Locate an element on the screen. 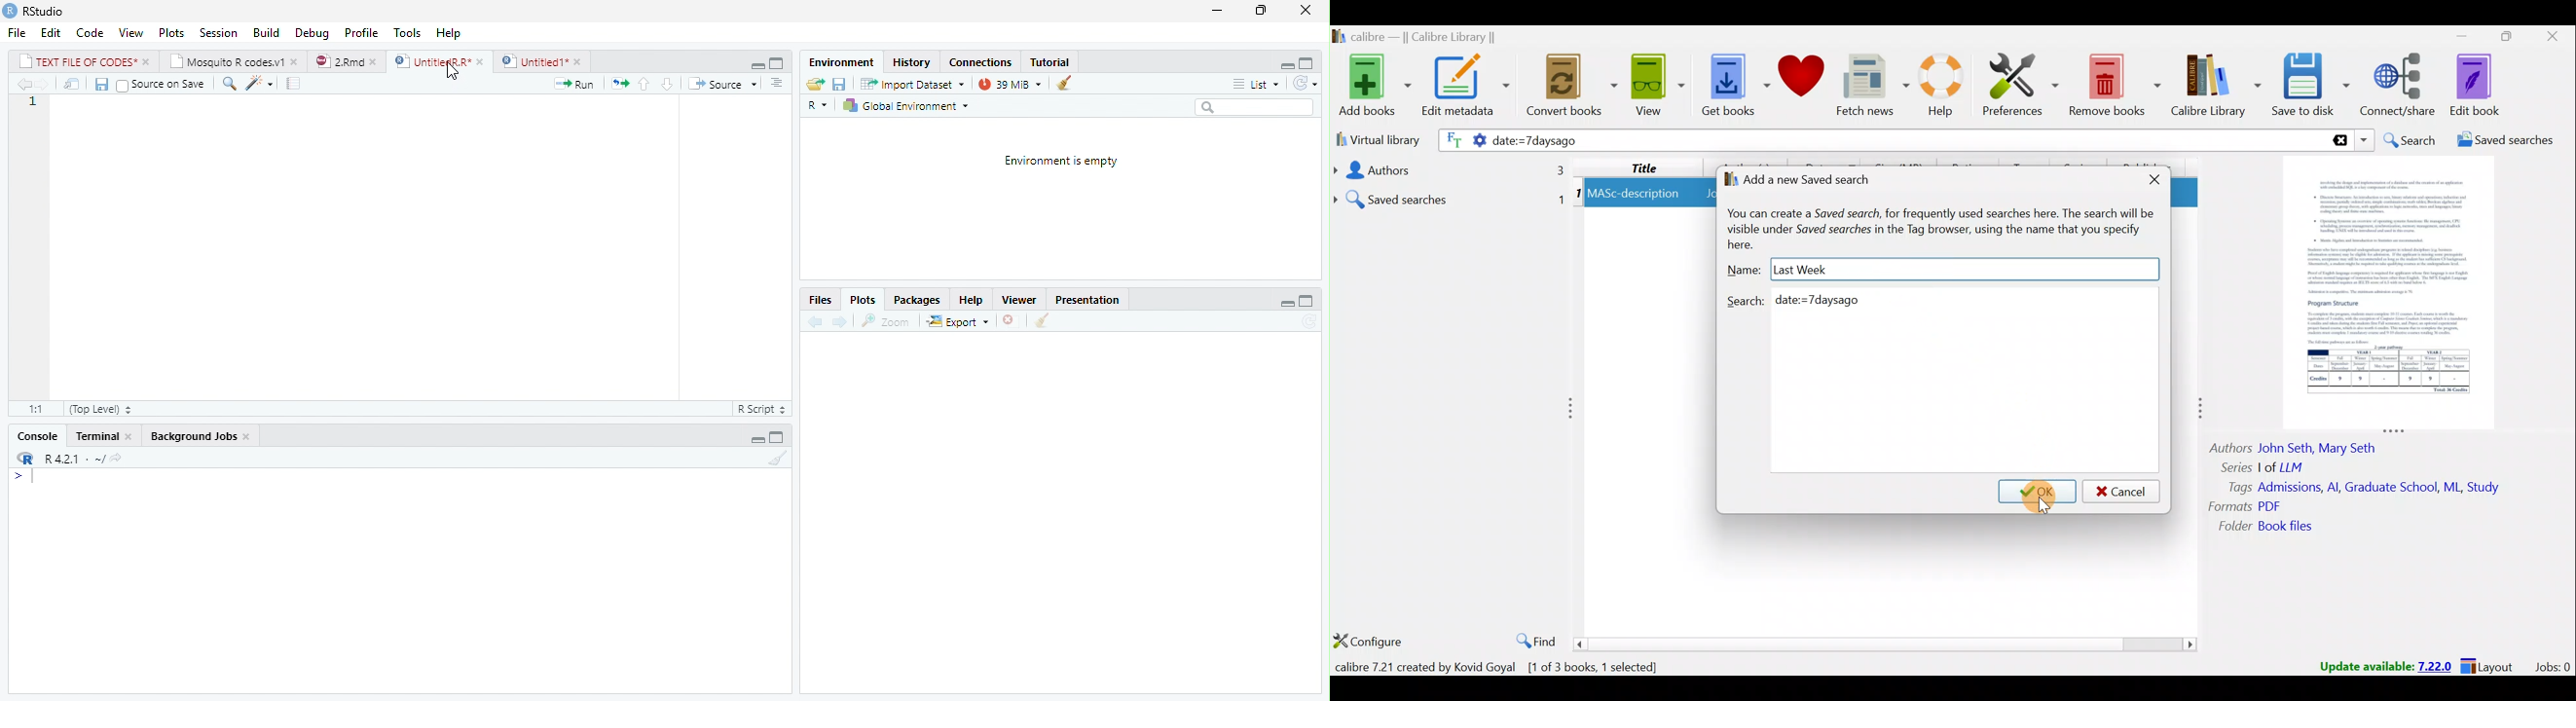 The height and width of the screenshot is (728, 2576). R is located at coordinates (23, 458).